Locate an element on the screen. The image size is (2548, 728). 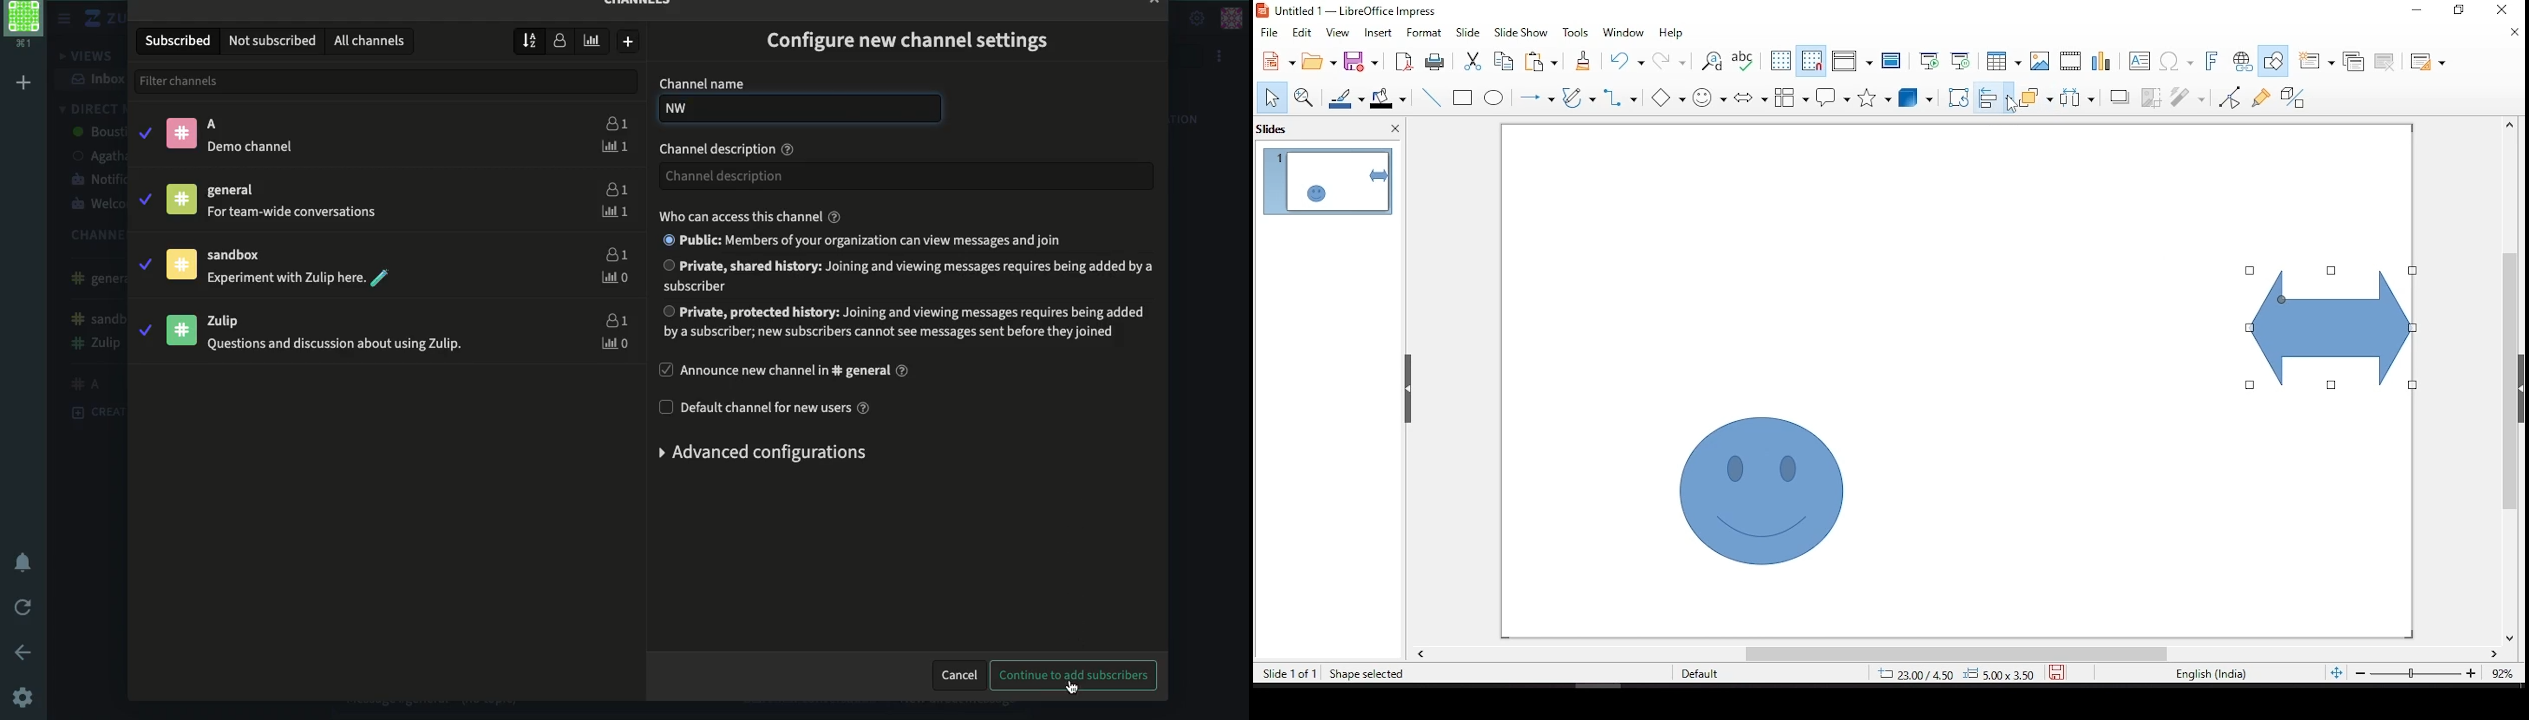
fit slide to current window is located at coordinates (2336, 672).